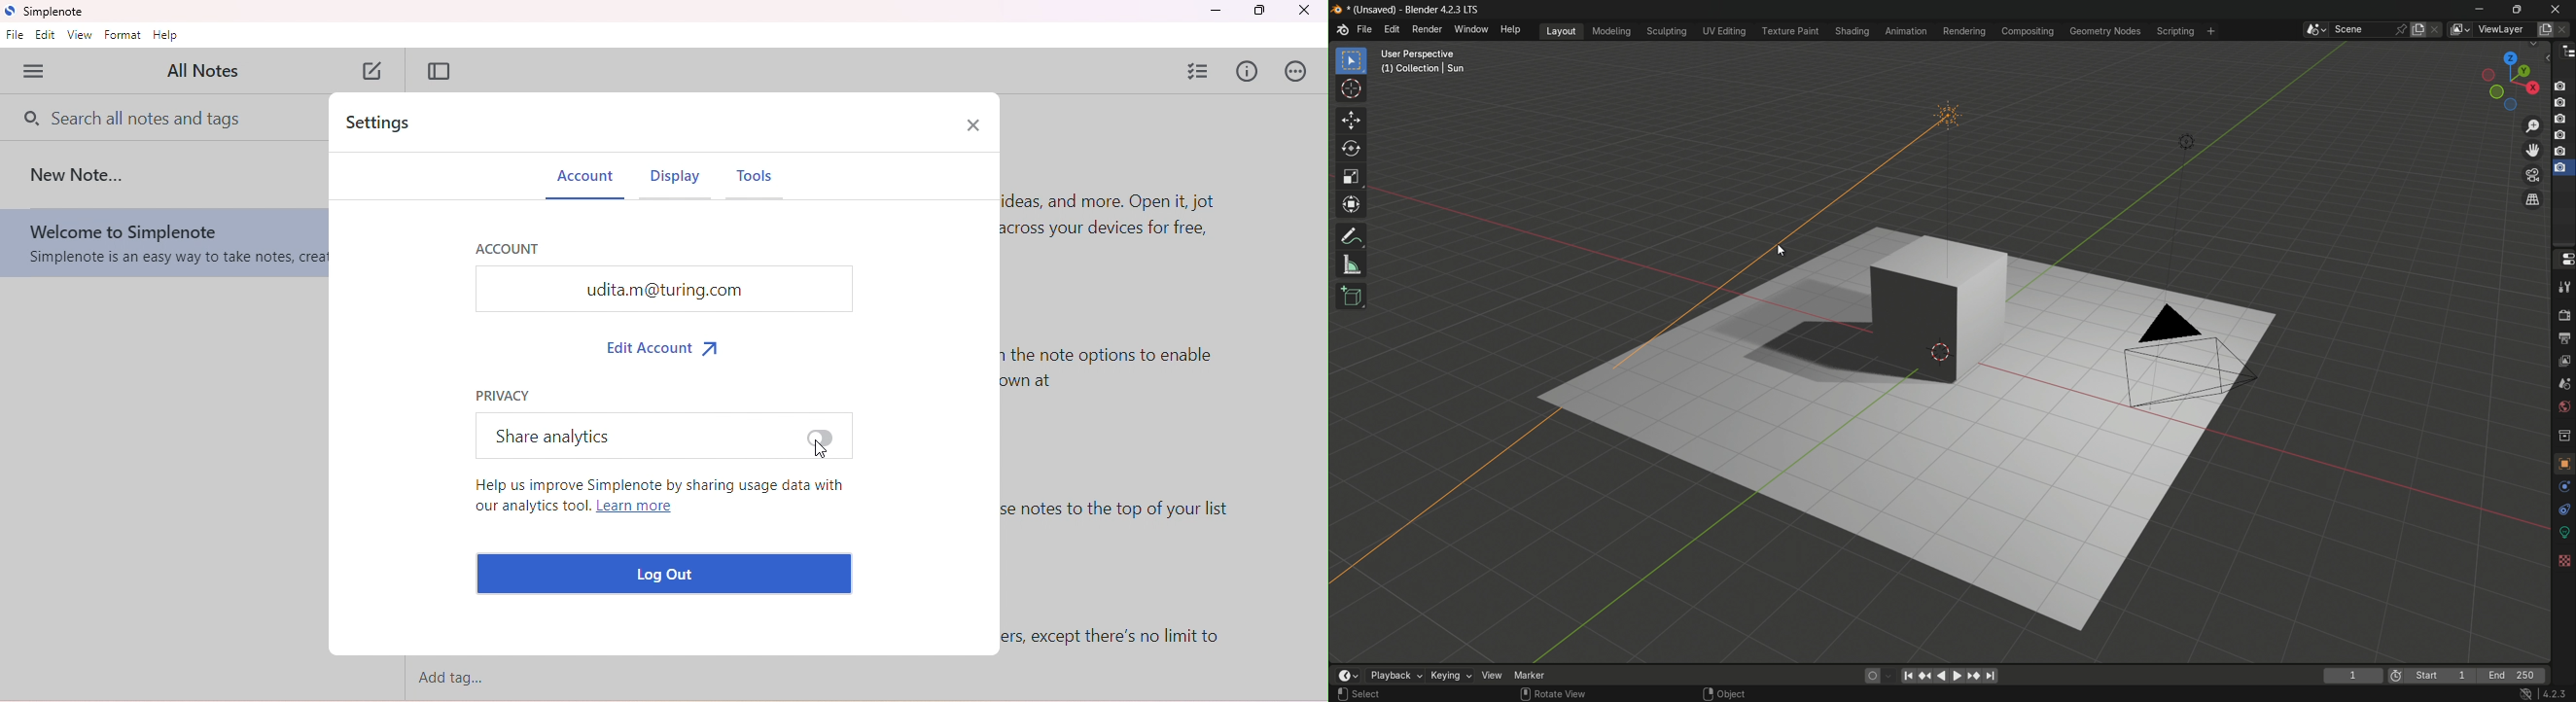 This screenshot has width=2576, height=728. Describe the element at coordinates (440, 71) in the screenshot. I see `toggle focus mode` at that location.